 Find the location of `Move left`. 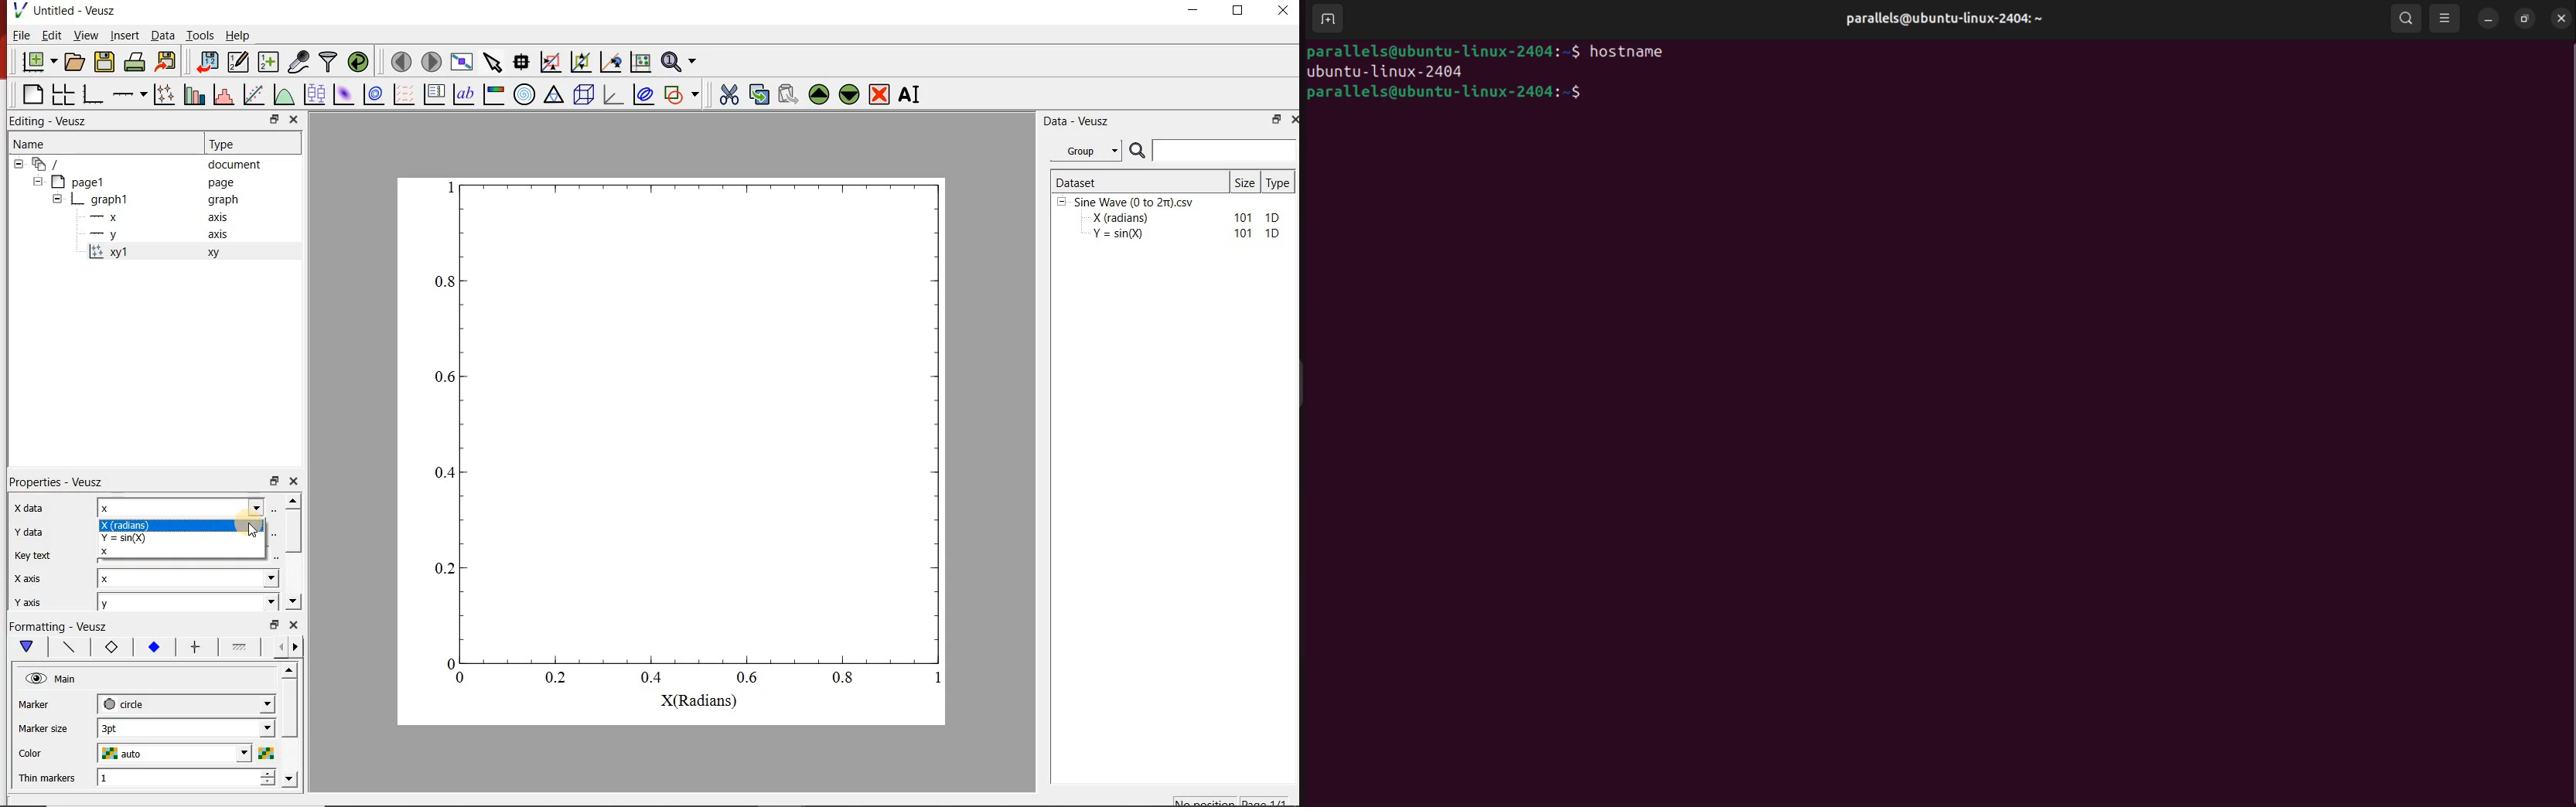

Move left is located at coordinates (278, 646).